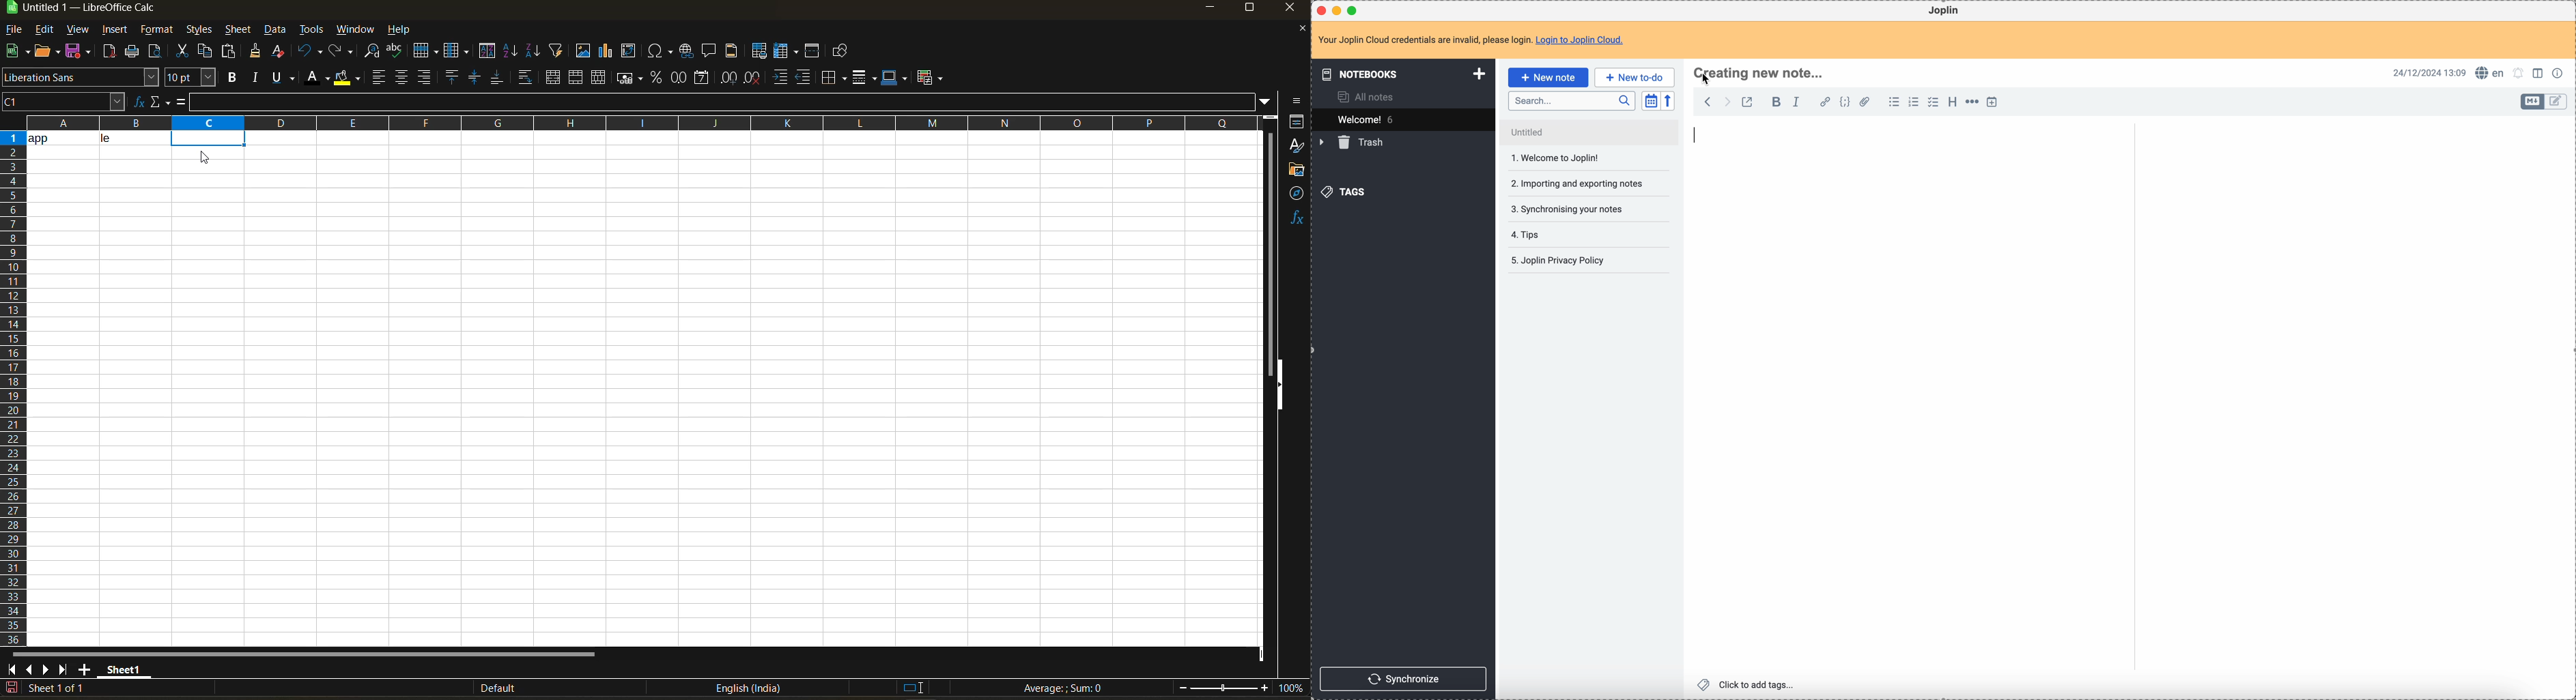 This screenshot has width=2576, height=700. Describe the element at coordinates (815, 52) in the screenshot. I see `split window` at that location.